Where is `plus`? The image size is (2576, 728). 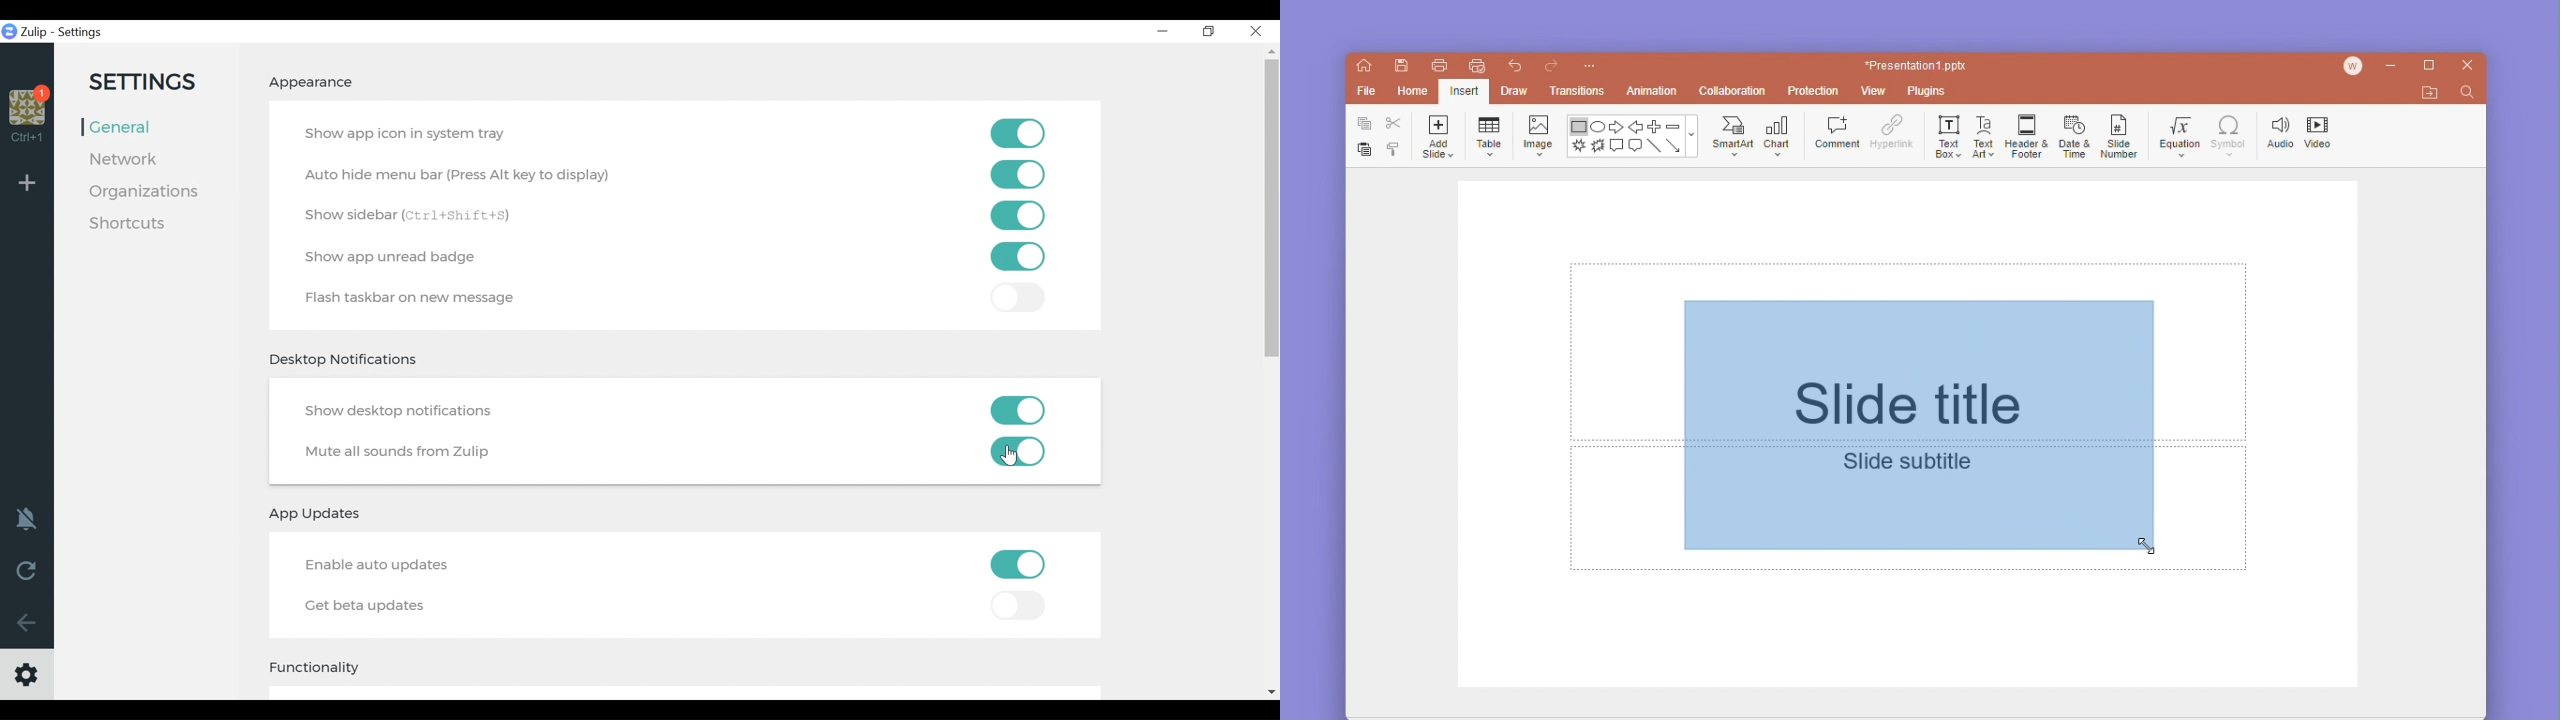 plus is located at coordinates (1653, 126).